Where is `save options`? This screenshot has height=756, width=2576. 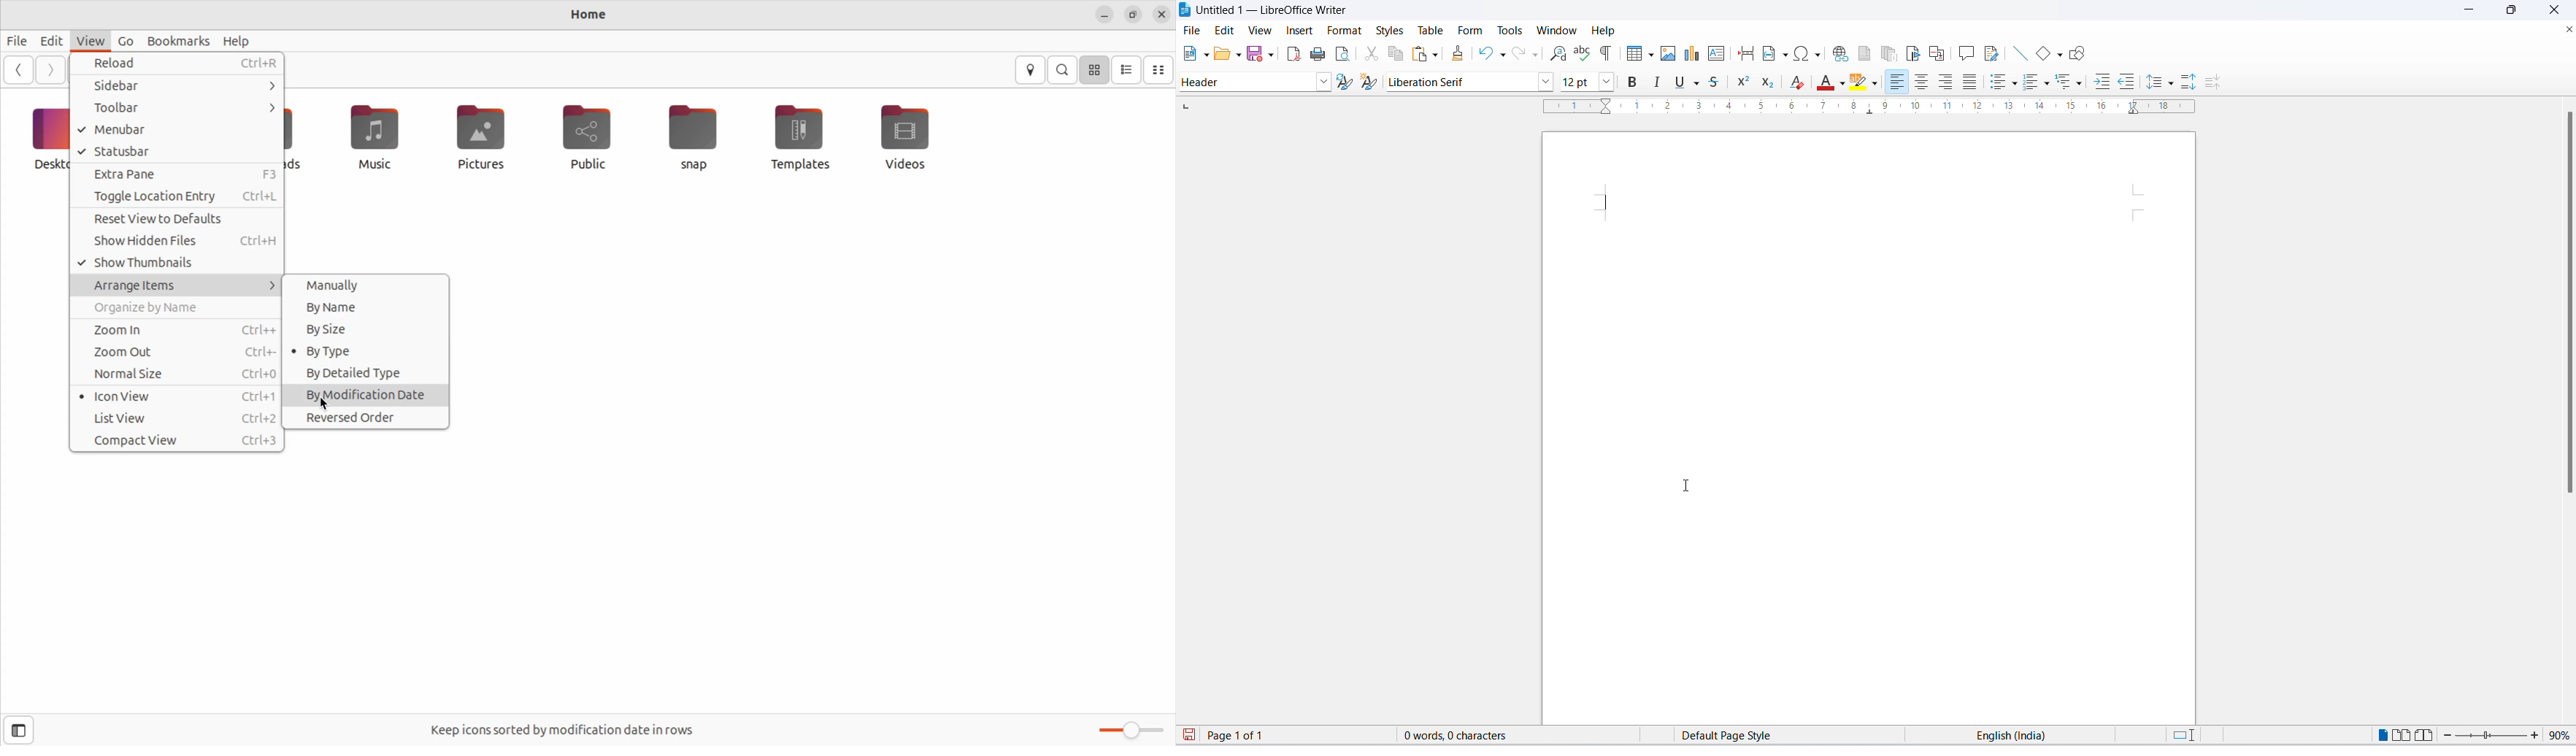 save options is located at coordinates (1270, 55).